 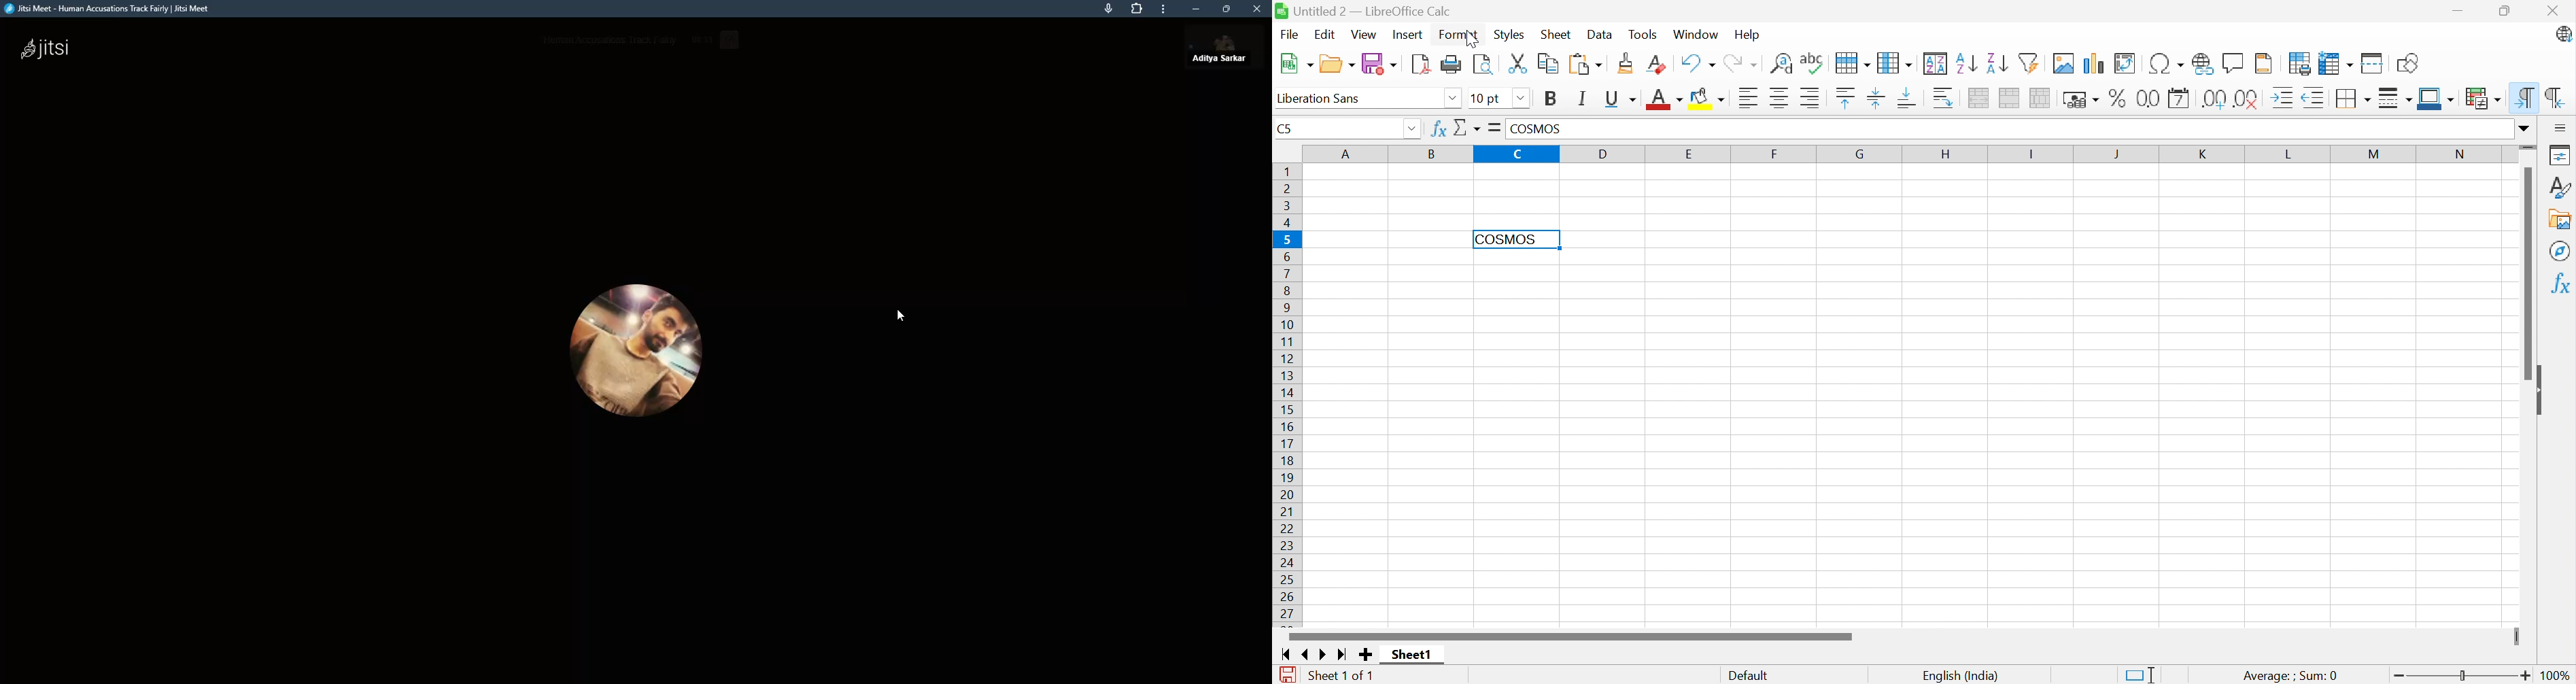 I want to click on Remove Decimal Place, so click(x=2246, y=99).